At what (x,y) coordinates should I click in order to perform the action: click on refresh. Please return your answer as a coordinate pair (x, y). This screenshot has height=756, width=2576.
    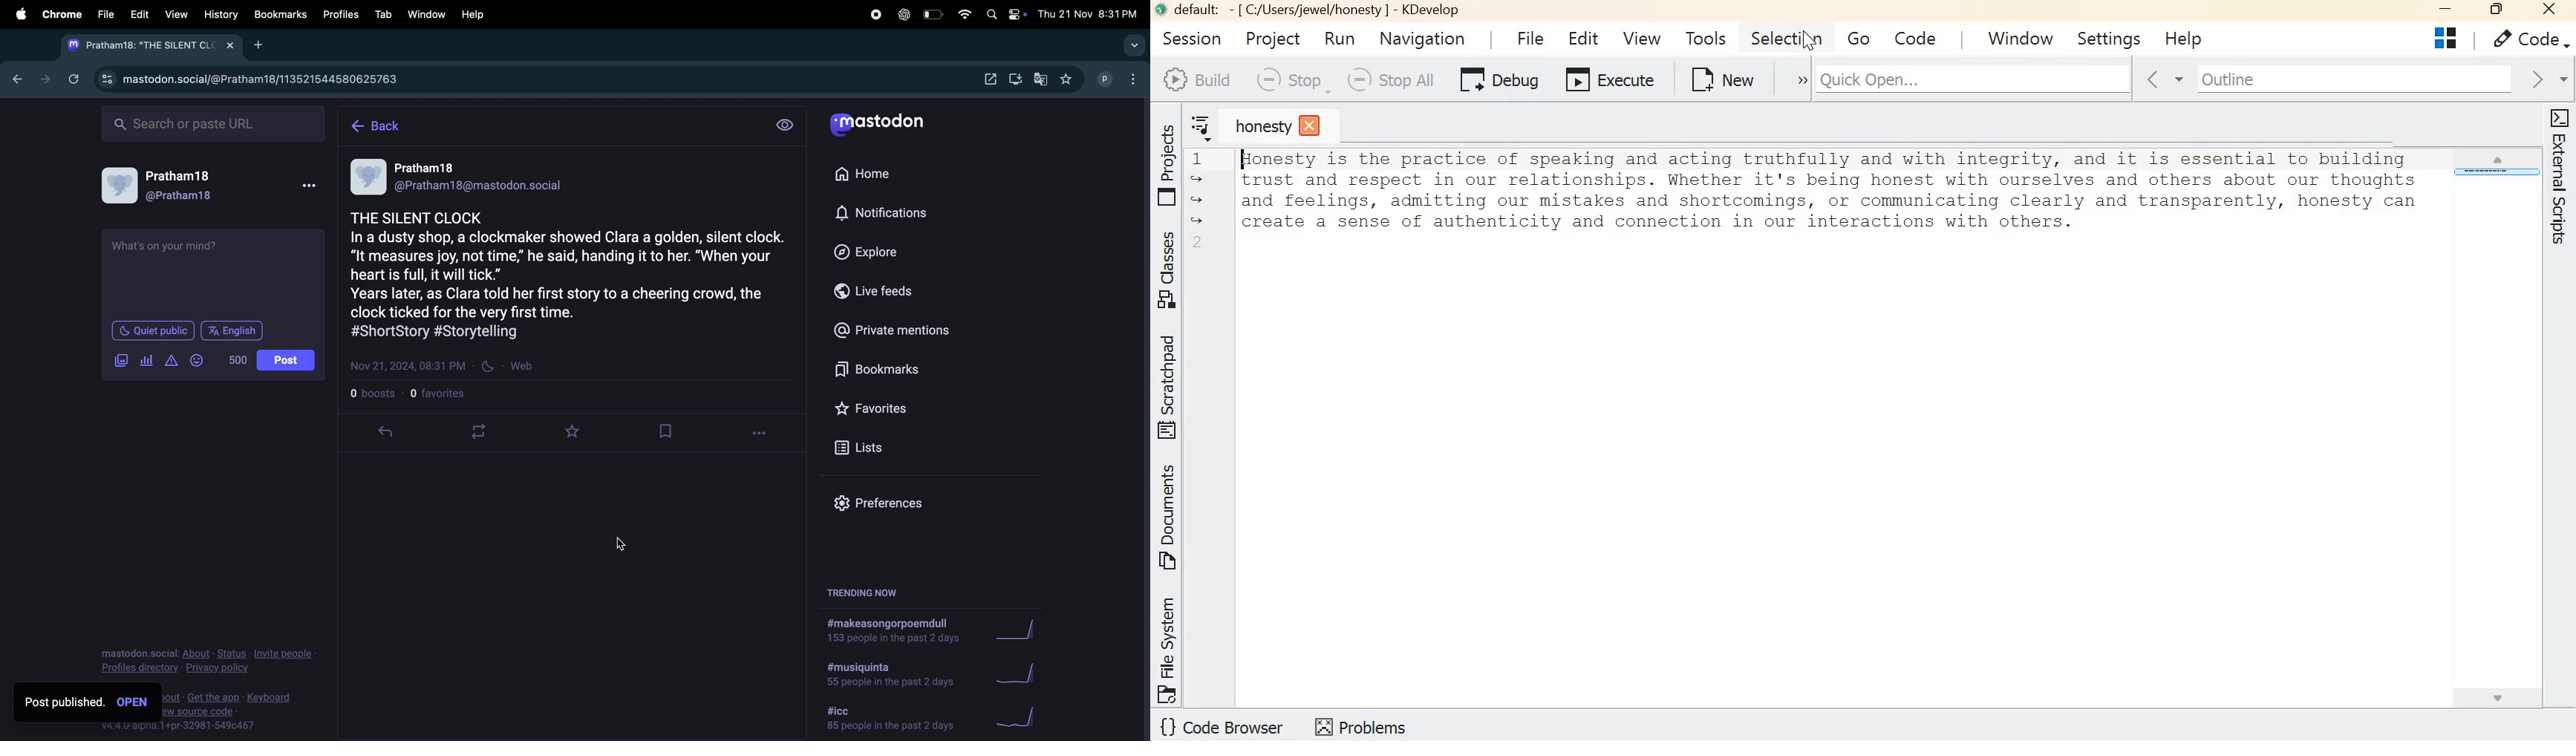
    Looking at the image, I should click on (69, 78).